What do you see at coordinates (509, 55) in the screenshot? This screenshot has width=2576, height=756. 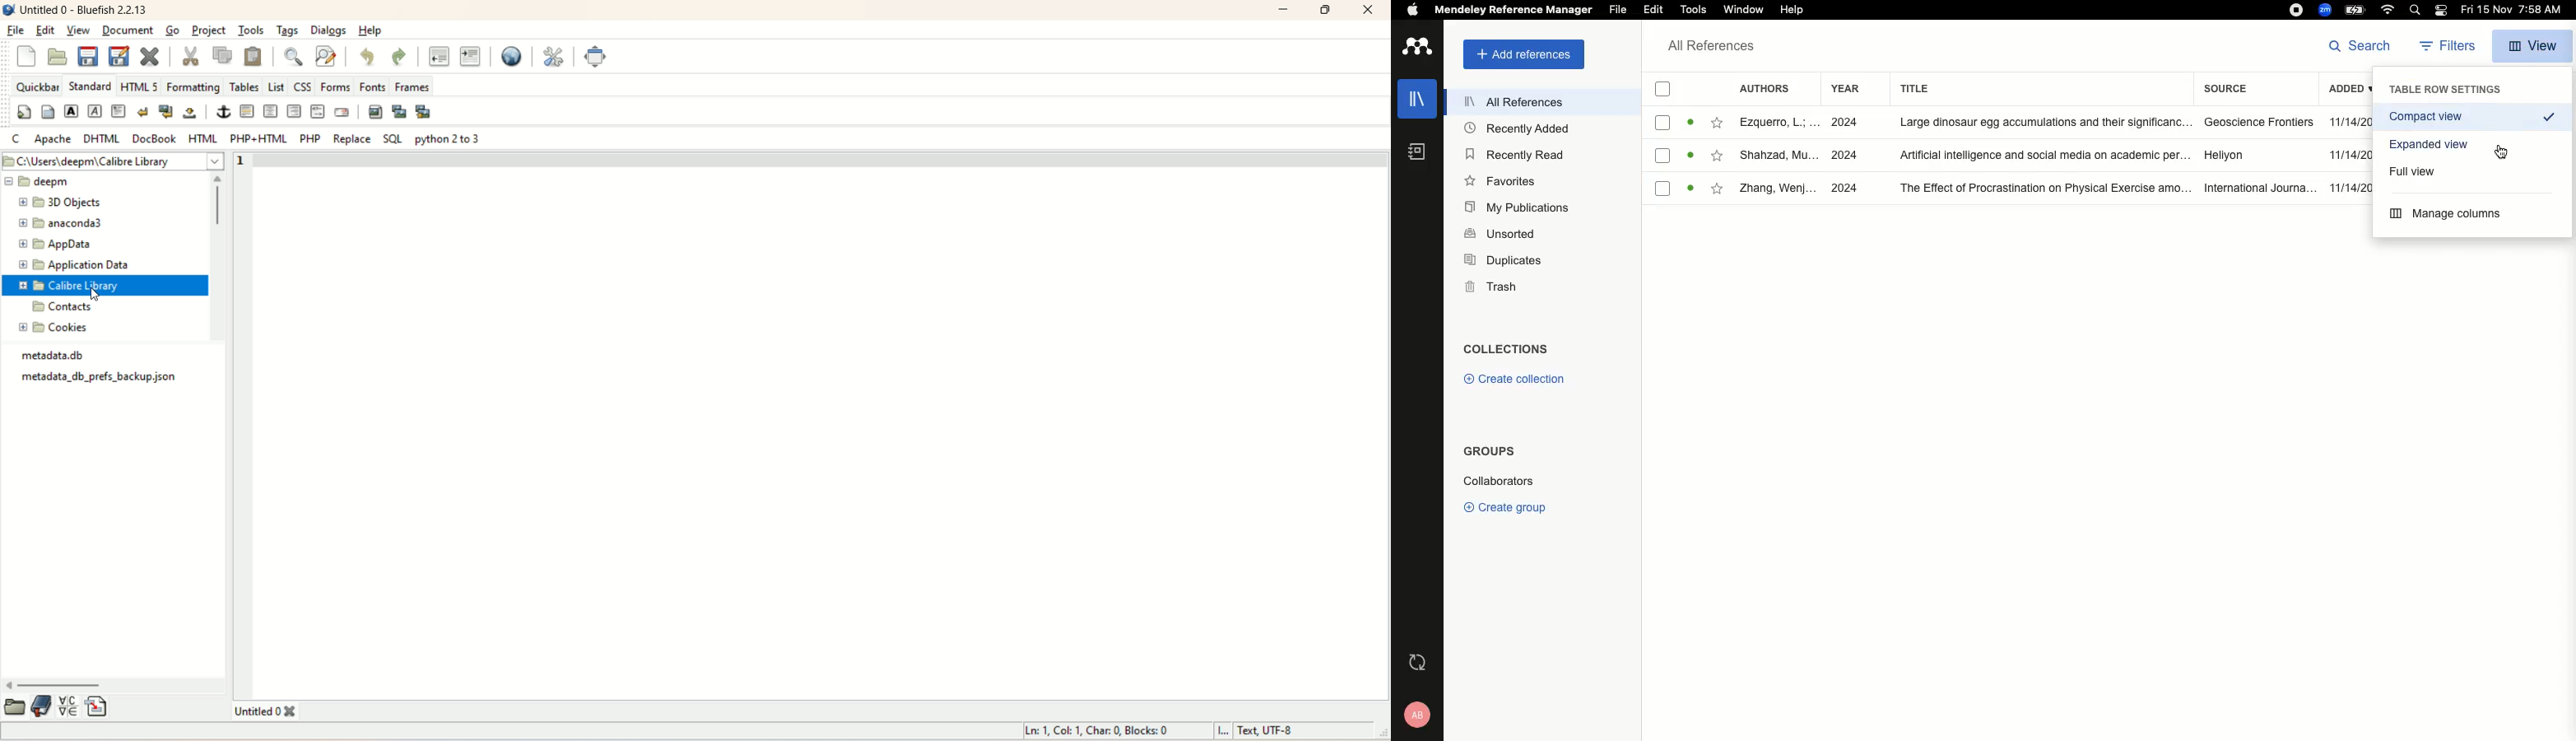 I see `preview in browser` at bounding box center [509, 55].